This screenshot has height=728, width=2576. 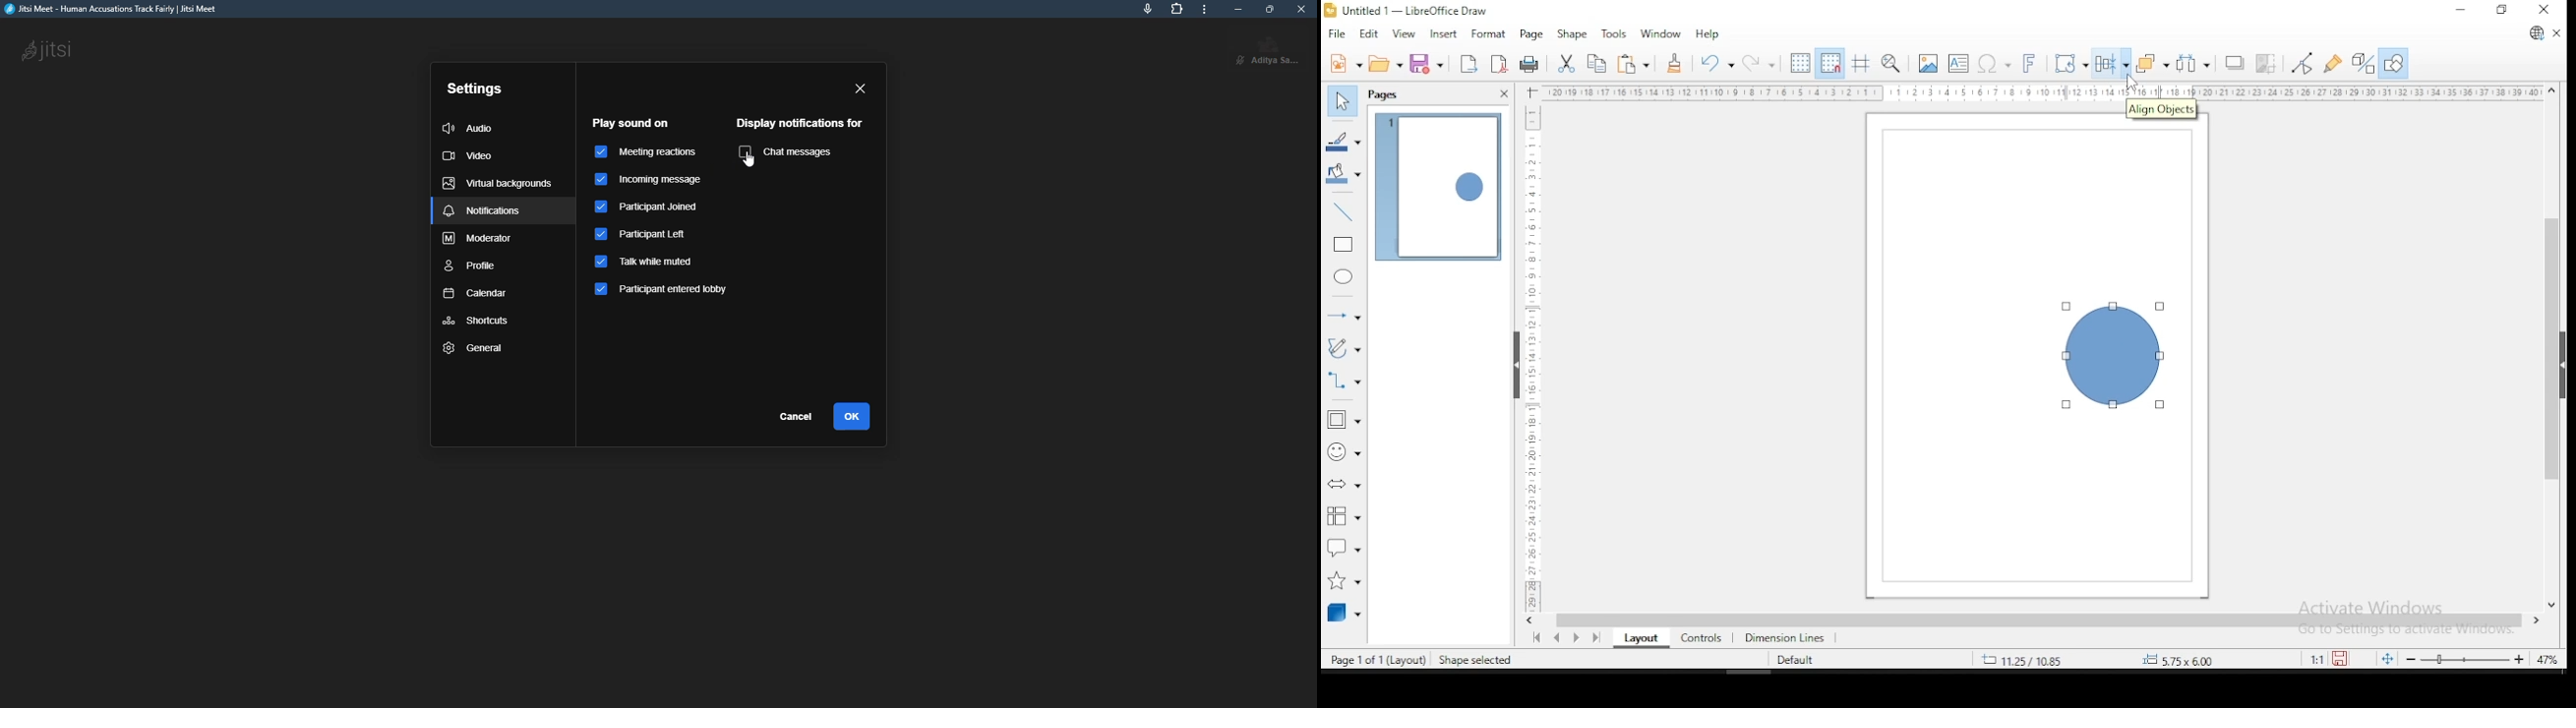 I want to click on ellipse, so click(x=1345, y=276).